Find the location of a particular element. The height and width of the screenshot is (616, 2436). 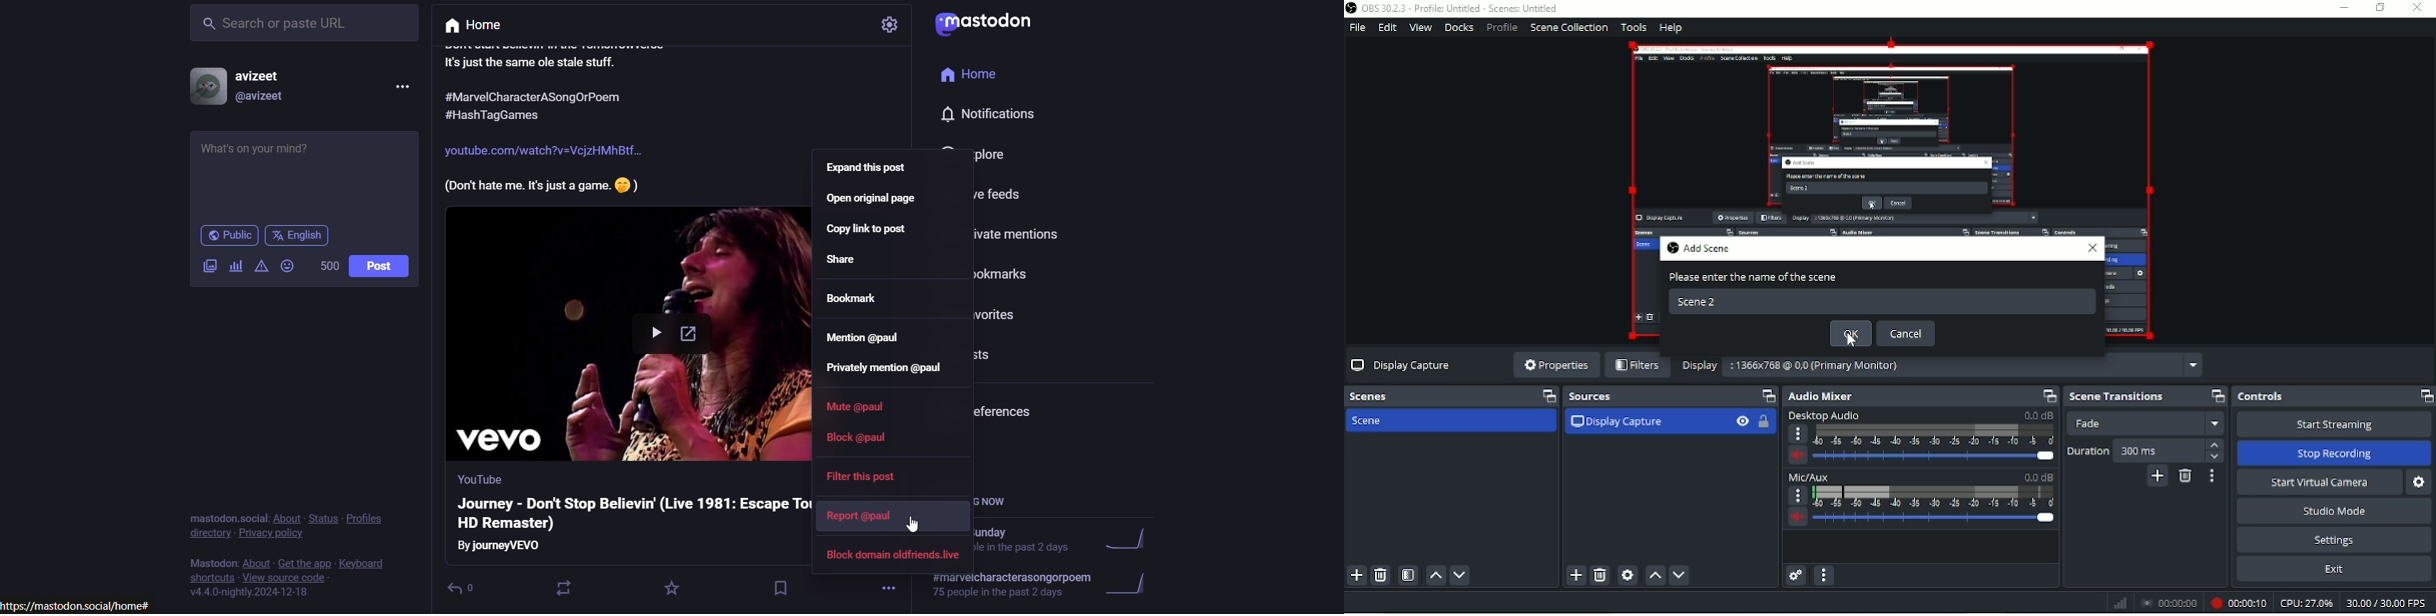

Open scene filters is located at coordinates (1409, 576).